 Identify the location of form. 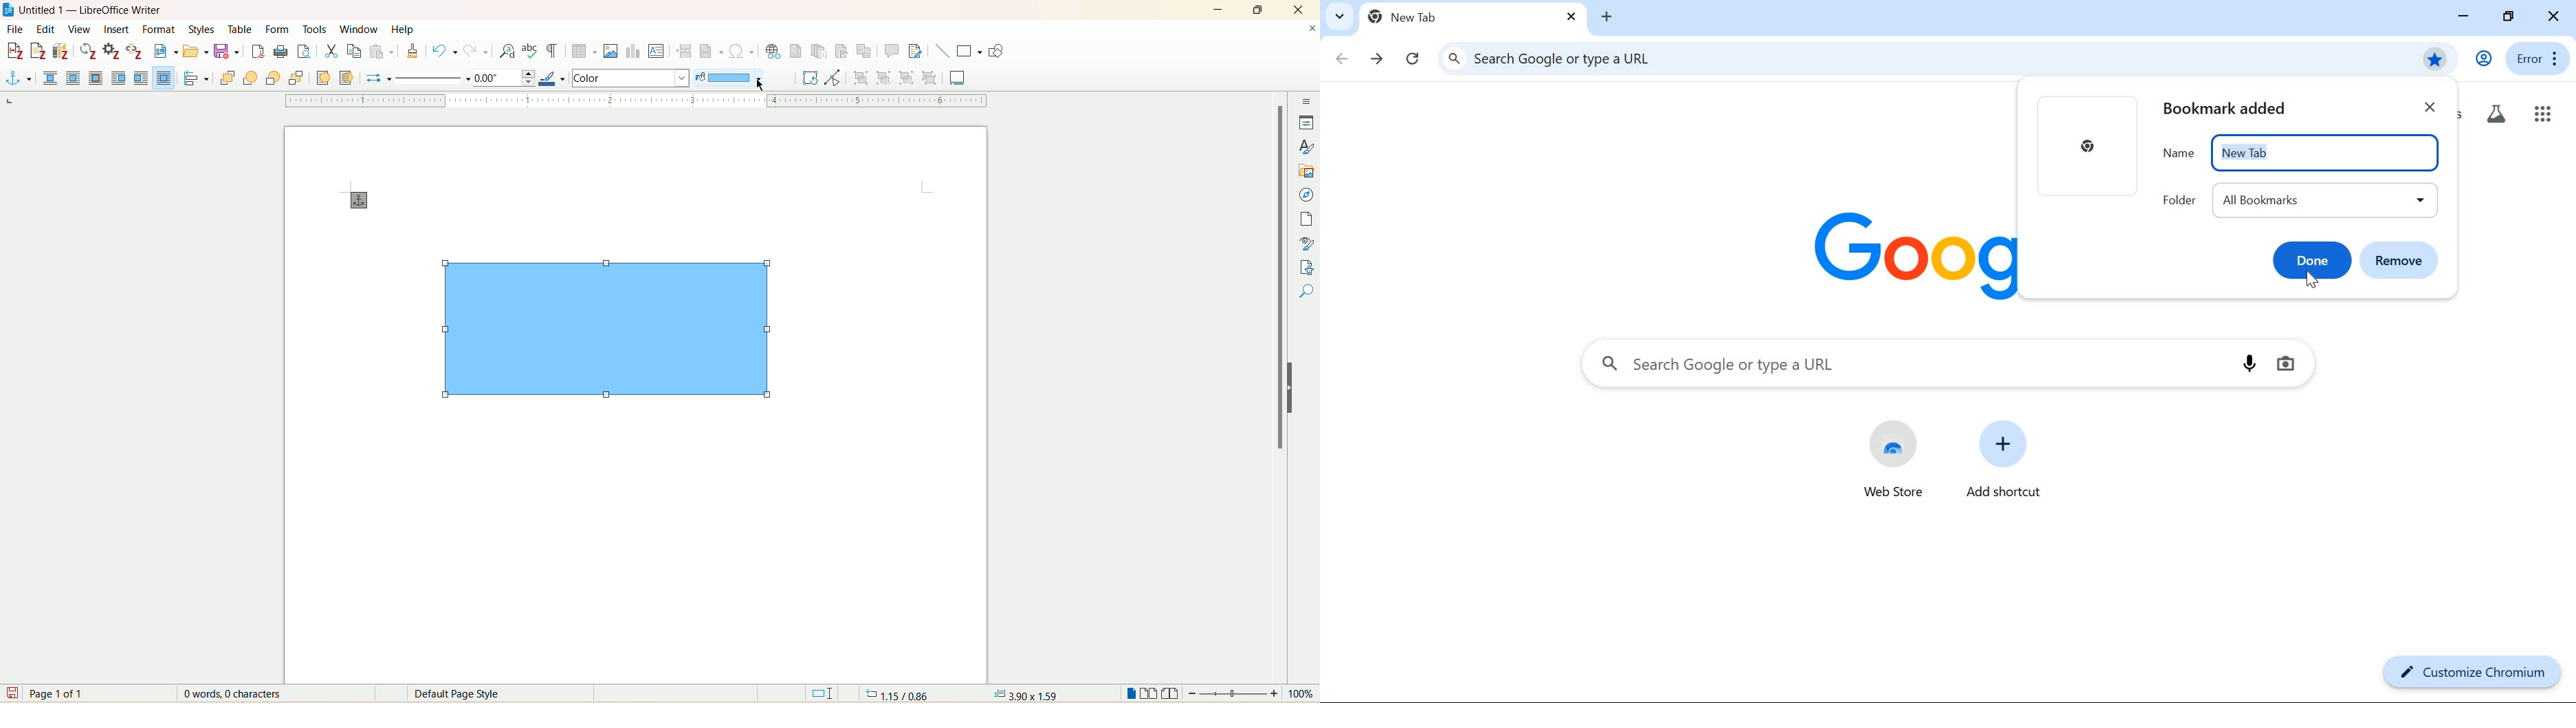
(278, 29).